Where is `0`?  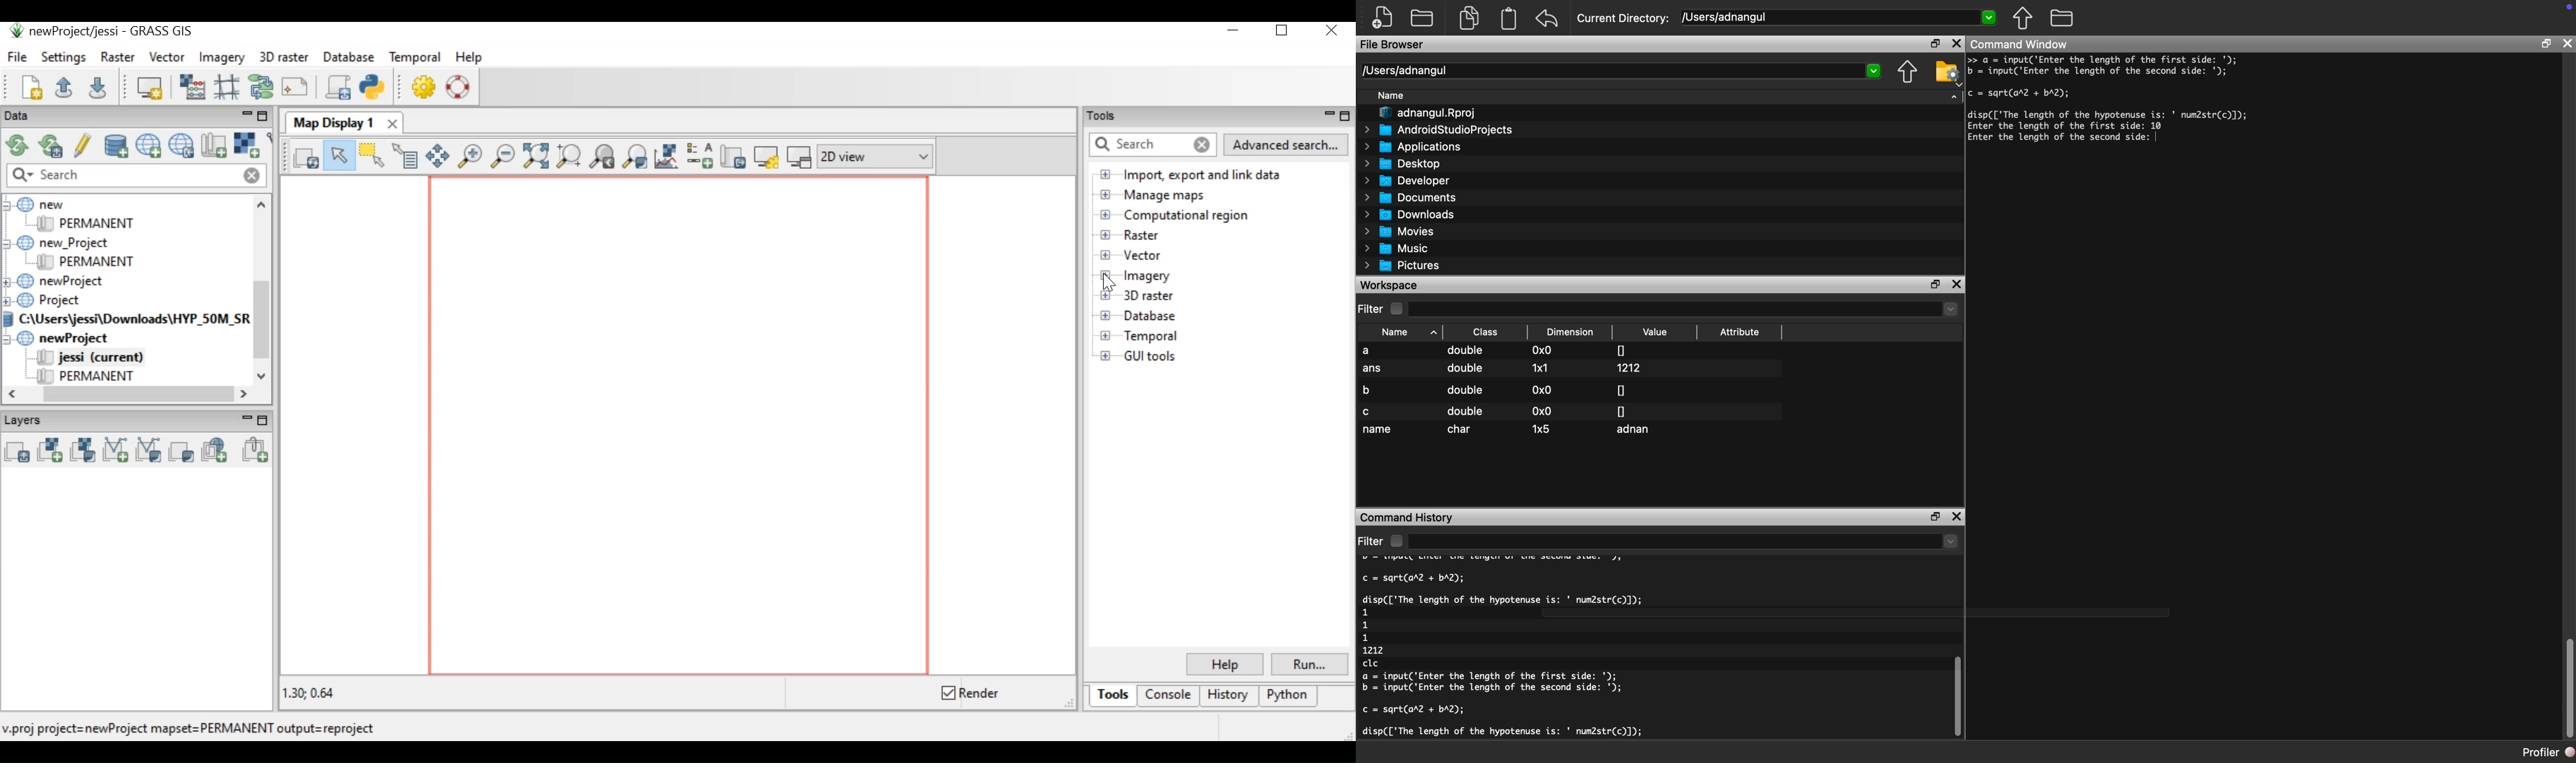
0 is located at coordinates (1621, 390).